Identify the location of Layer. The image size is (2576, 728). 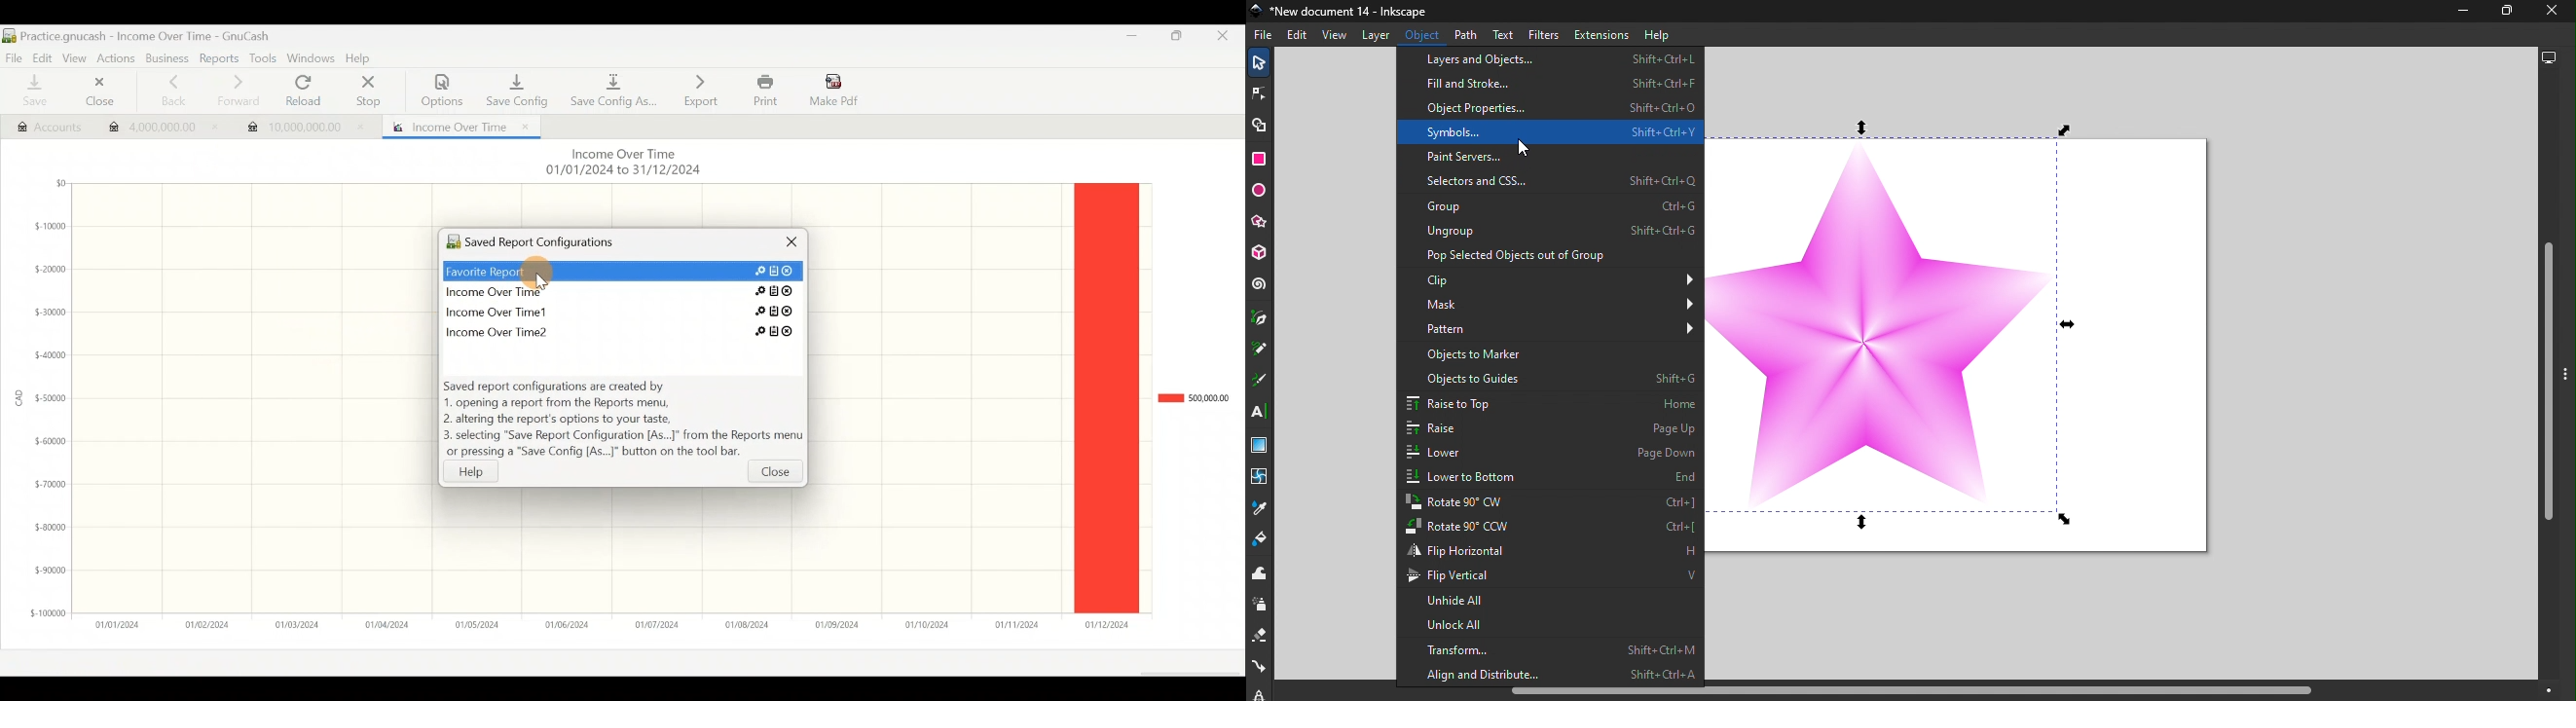
(1377, 34).